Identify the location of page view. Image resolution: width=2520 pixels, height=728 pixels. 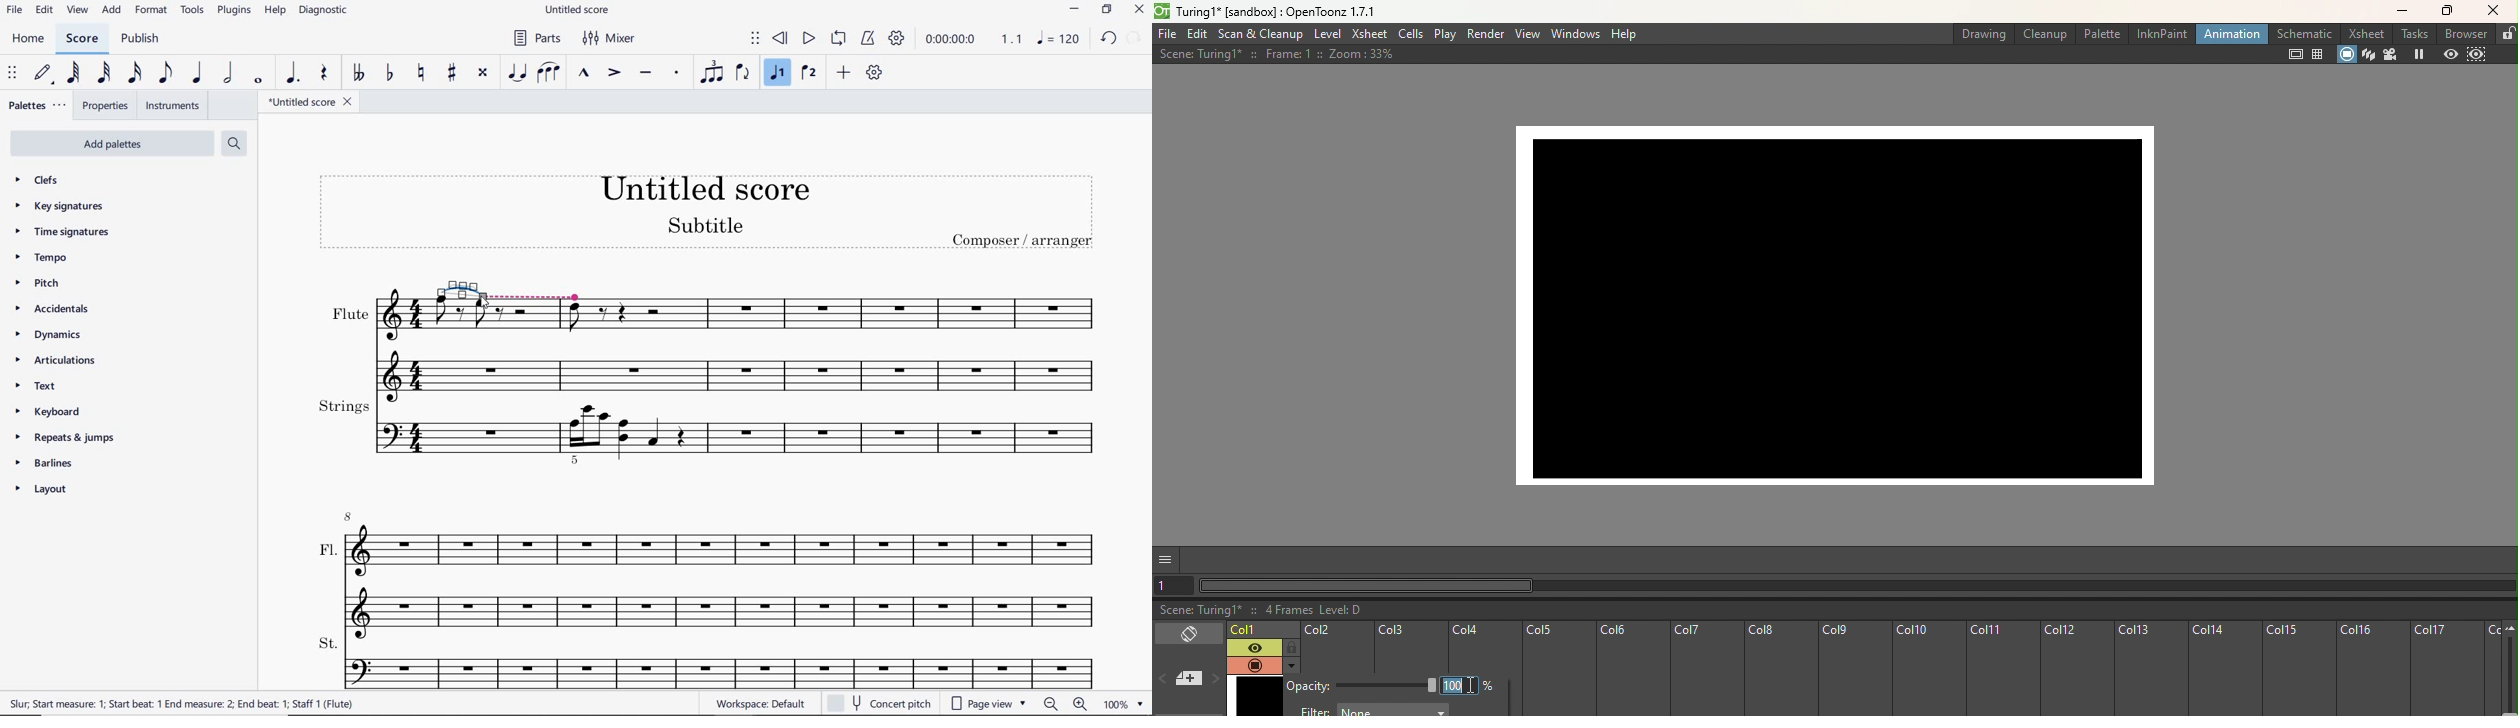
(988, 703).